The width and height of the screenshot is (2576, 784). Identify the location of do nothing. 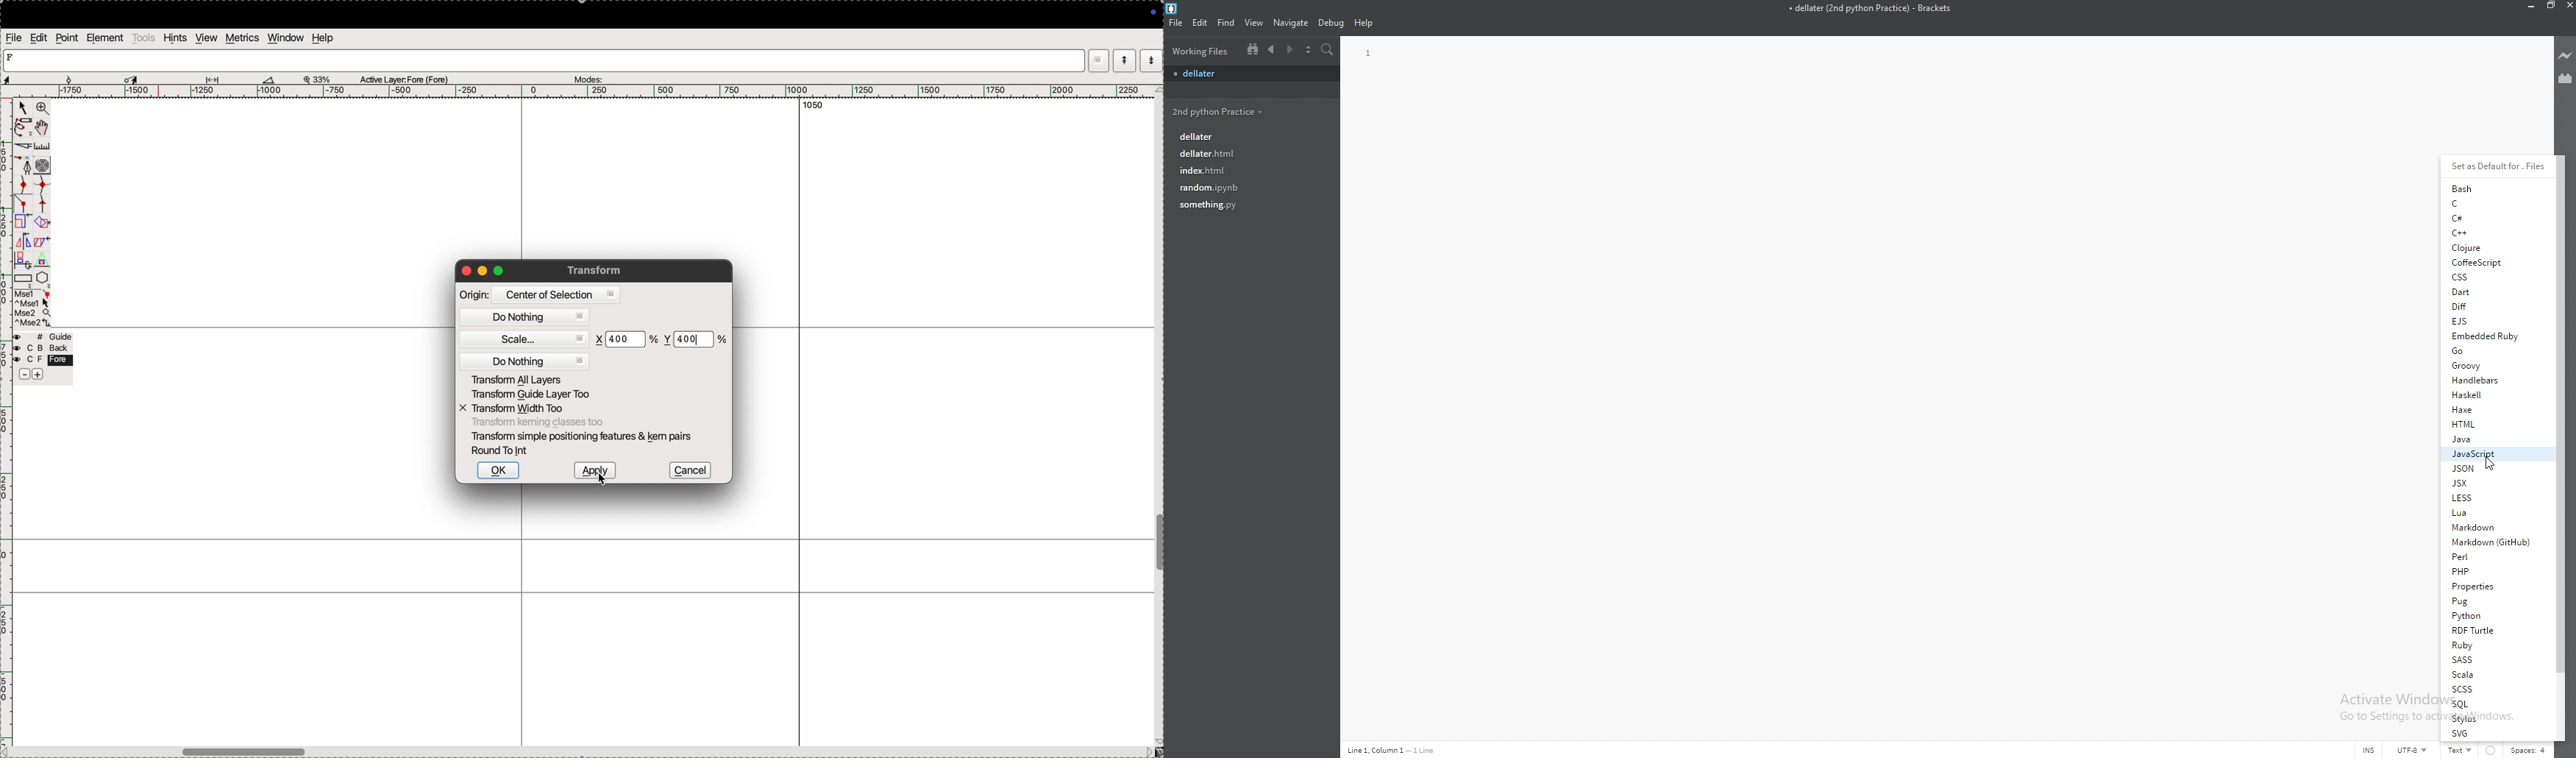
(527, 318).